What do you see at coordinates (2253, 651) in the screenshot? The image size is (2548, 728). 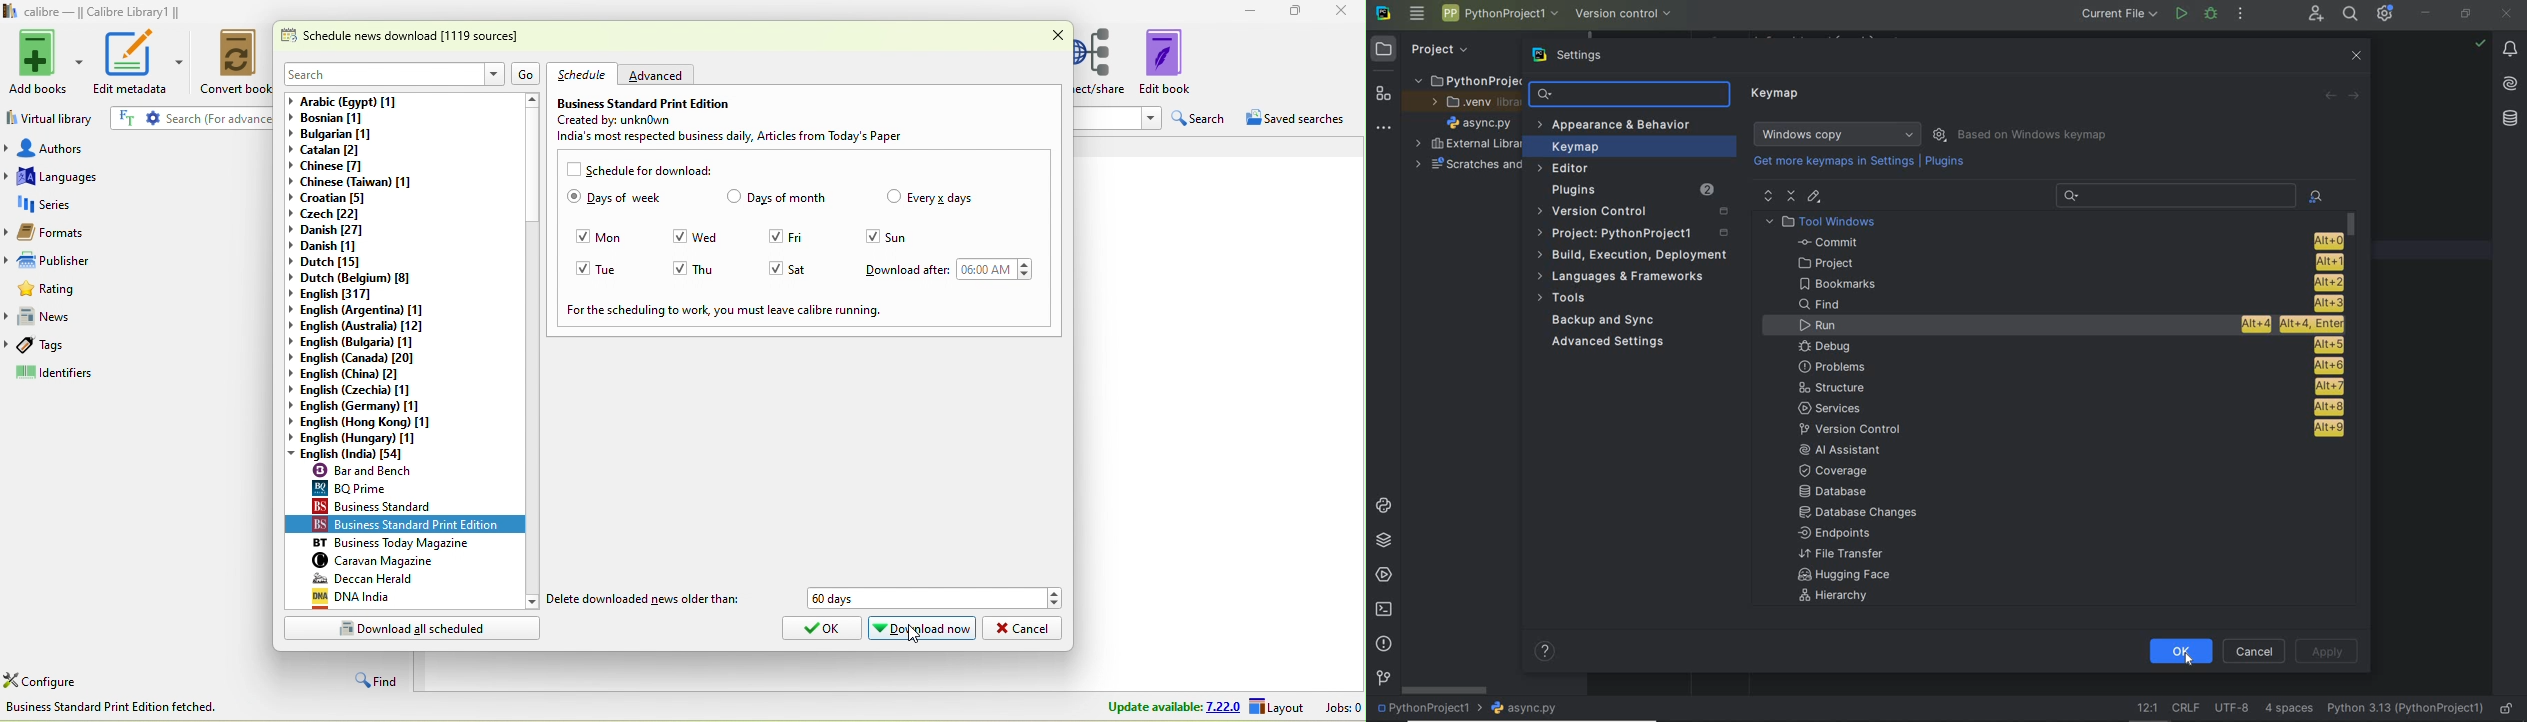 I see `Cancel` at bounding box center [2253, 651].